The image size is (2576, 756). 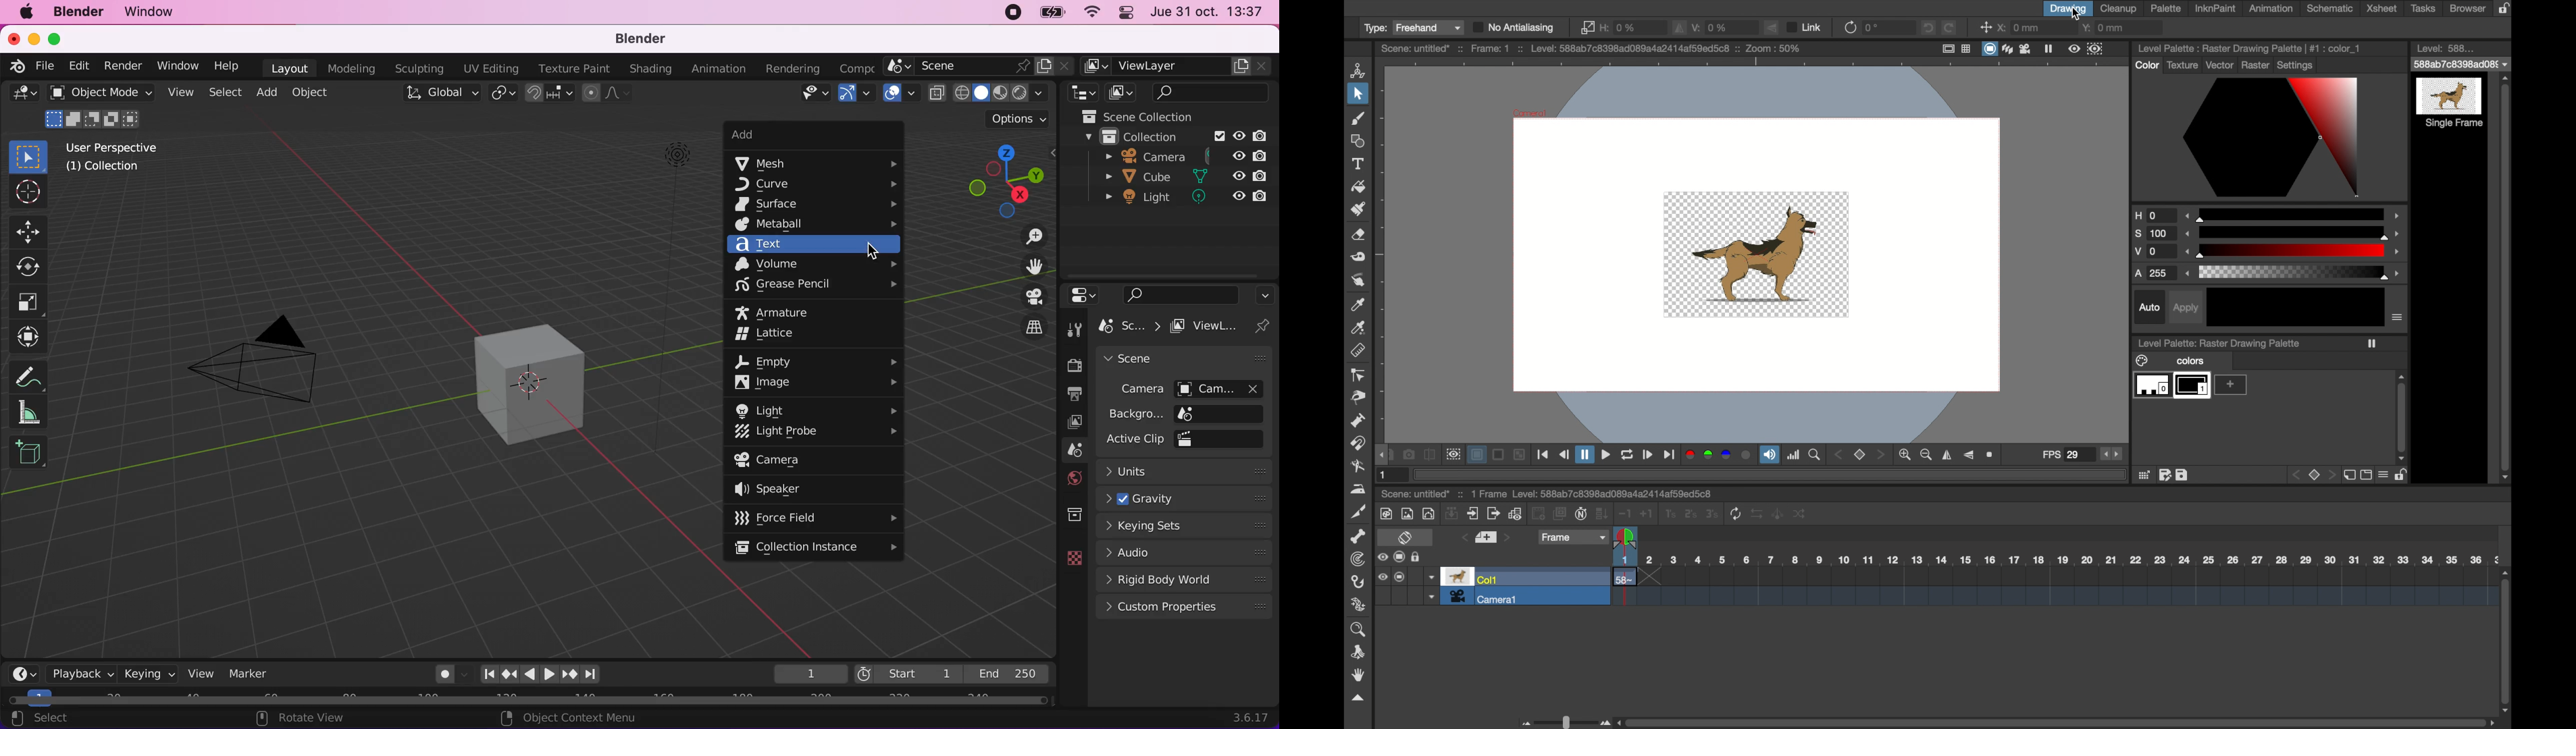 I want to click on search, so click(x=1177, y=292).